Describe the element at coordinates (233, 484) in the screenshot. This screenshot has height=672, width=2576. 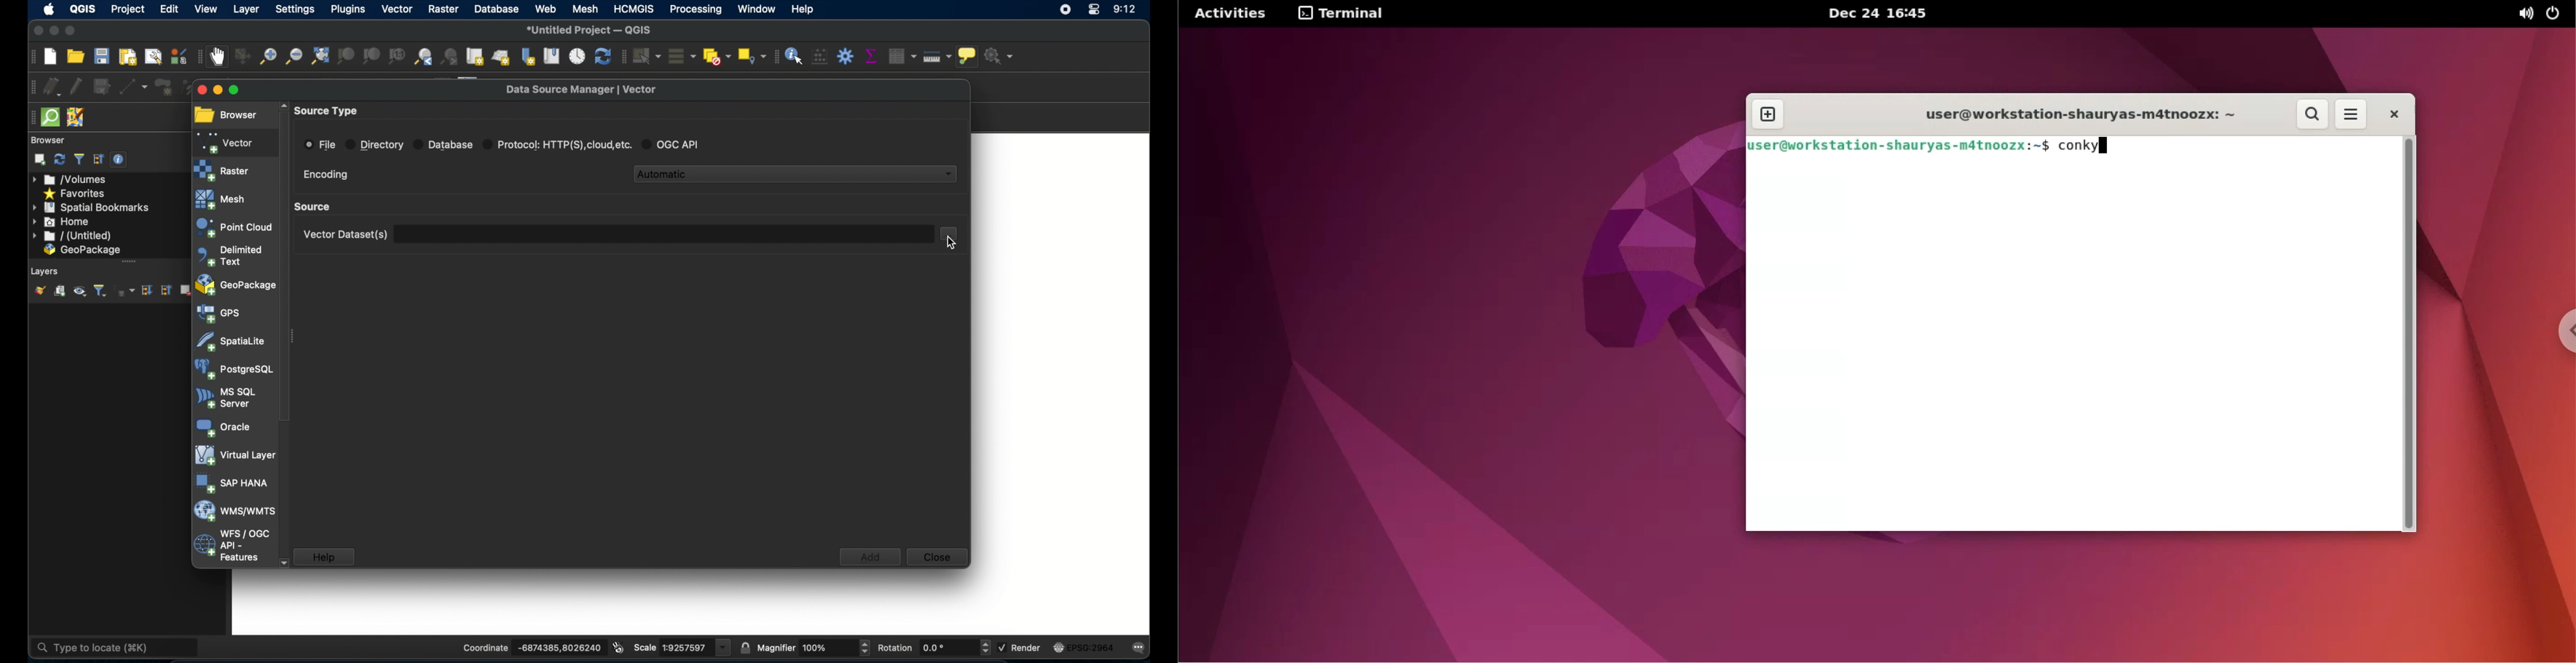
I see `sap hana` at that location.